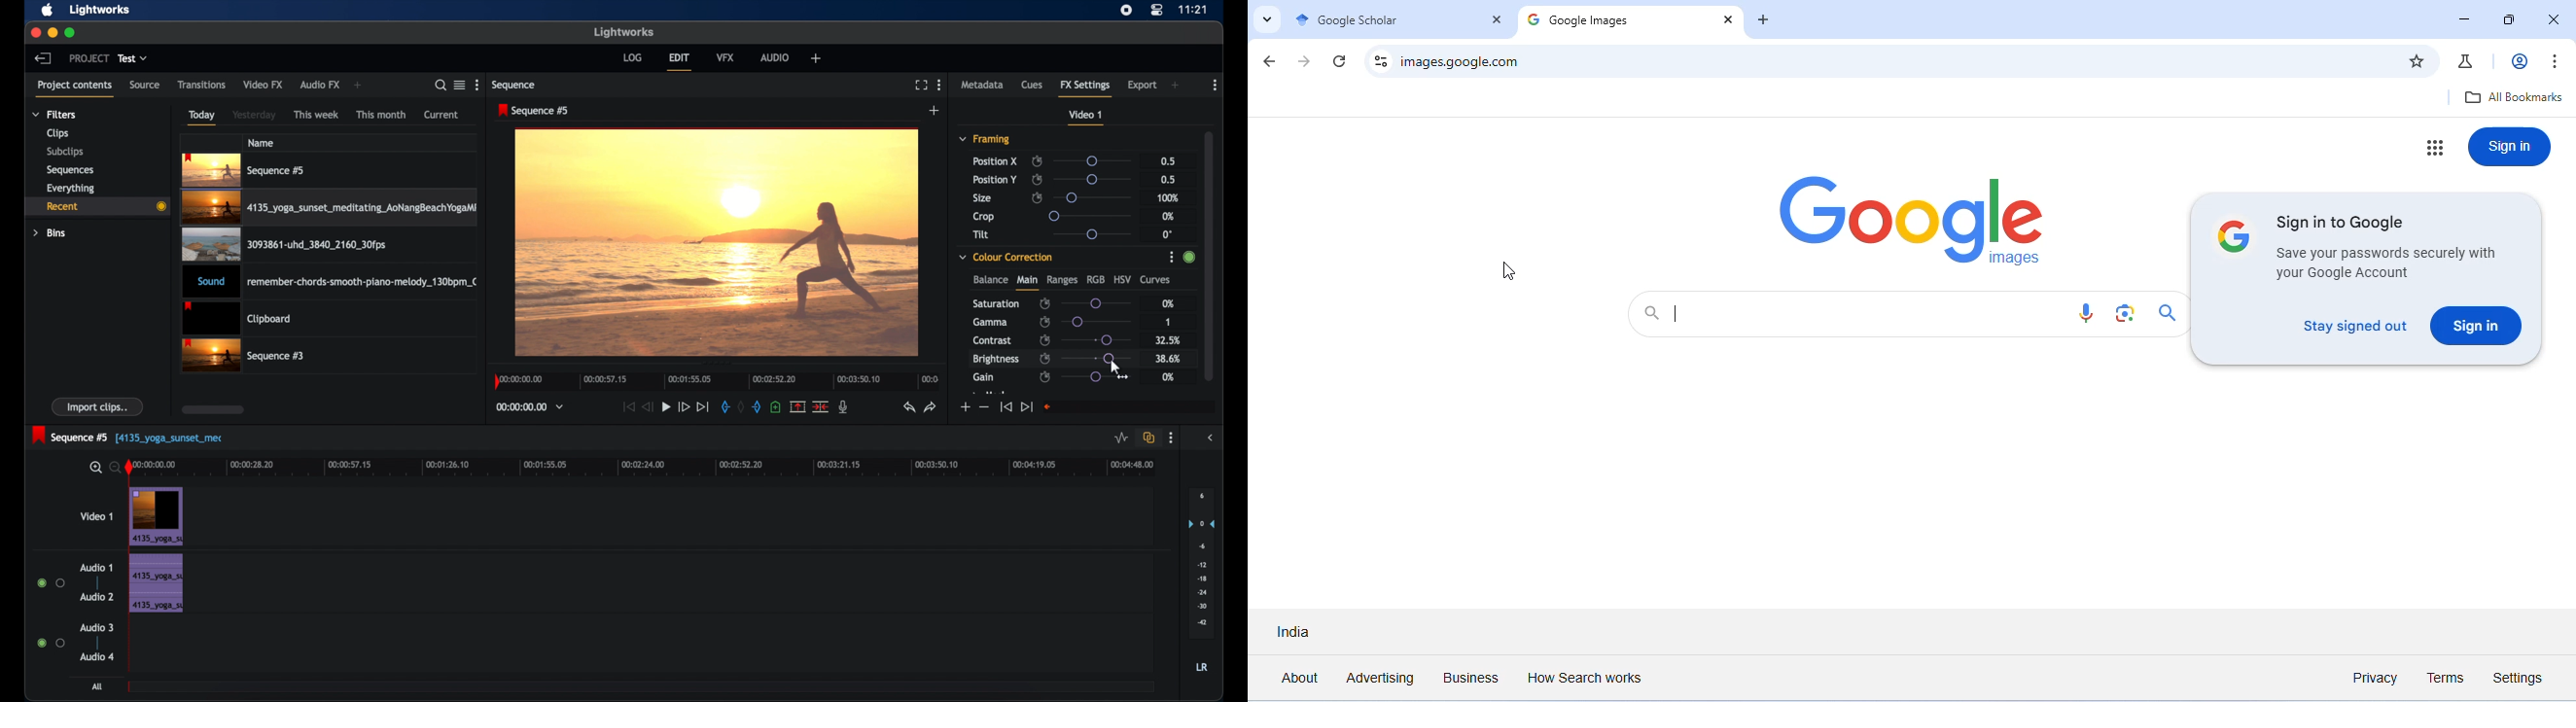 This screenshot has height=728, width=2576. What do you see at coordinates (1093, 179) in the screenshot?
I see `slider` at bounding box center [1093, 179].